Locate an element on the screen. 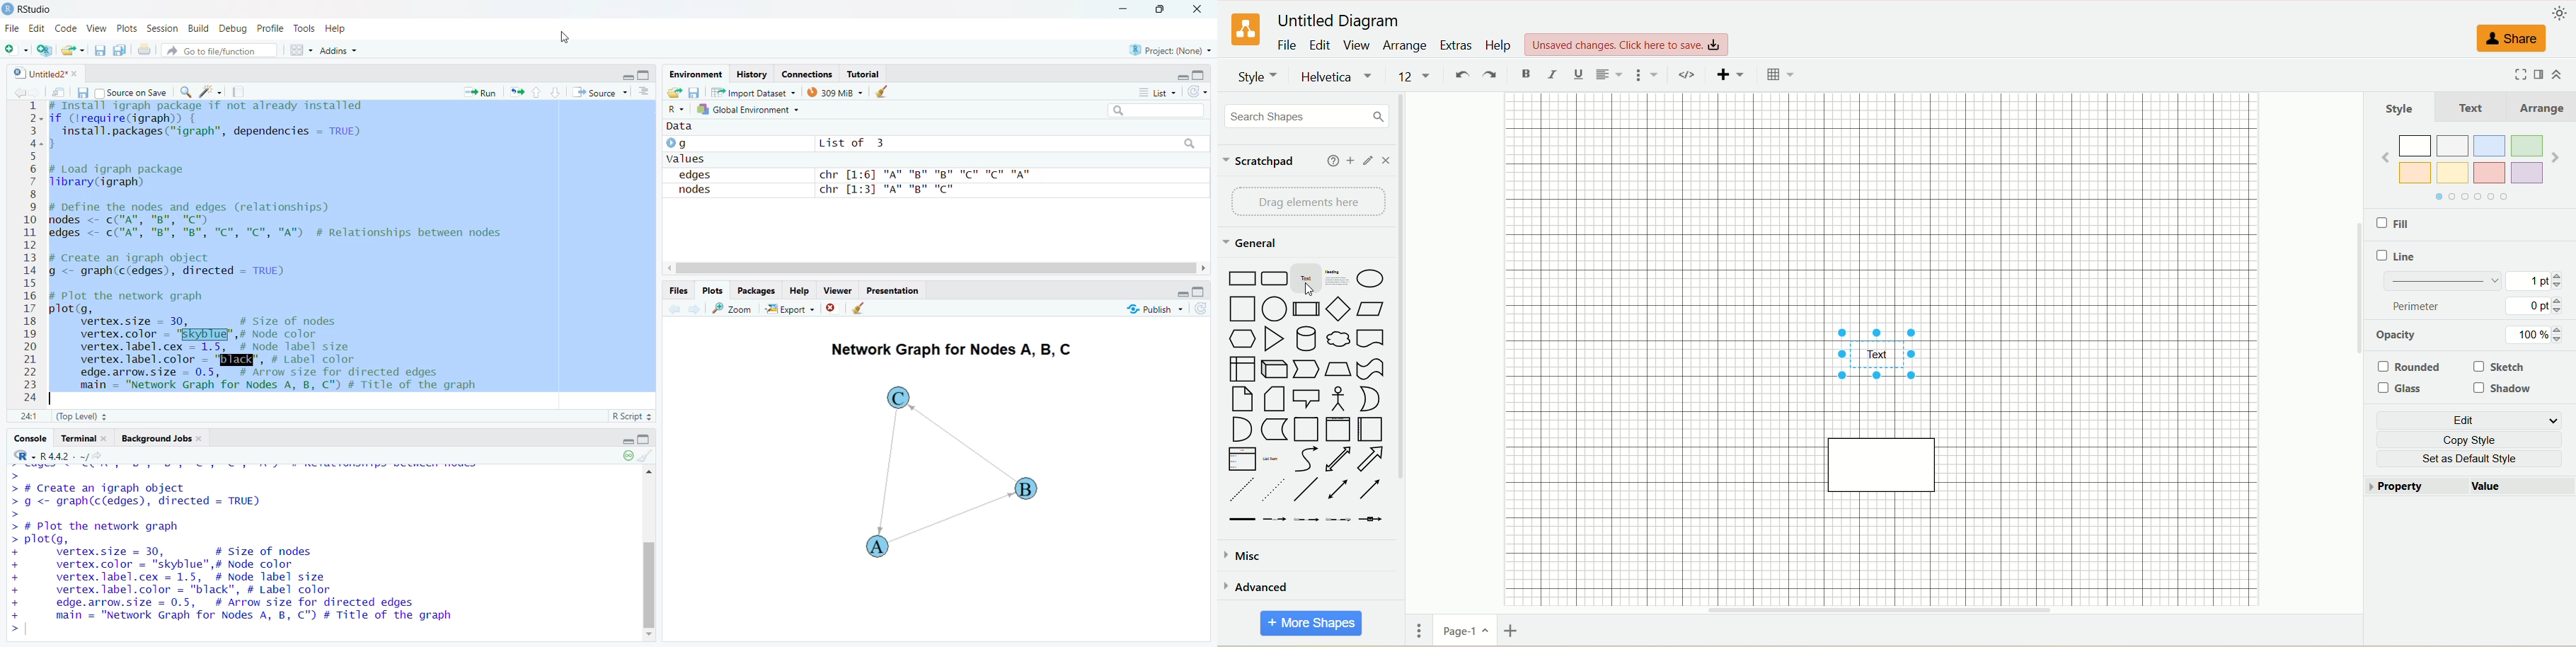 Image resolution: width=2576 pixels, height=672 pixels. * Source ~ is located at coordinates (601, 91).